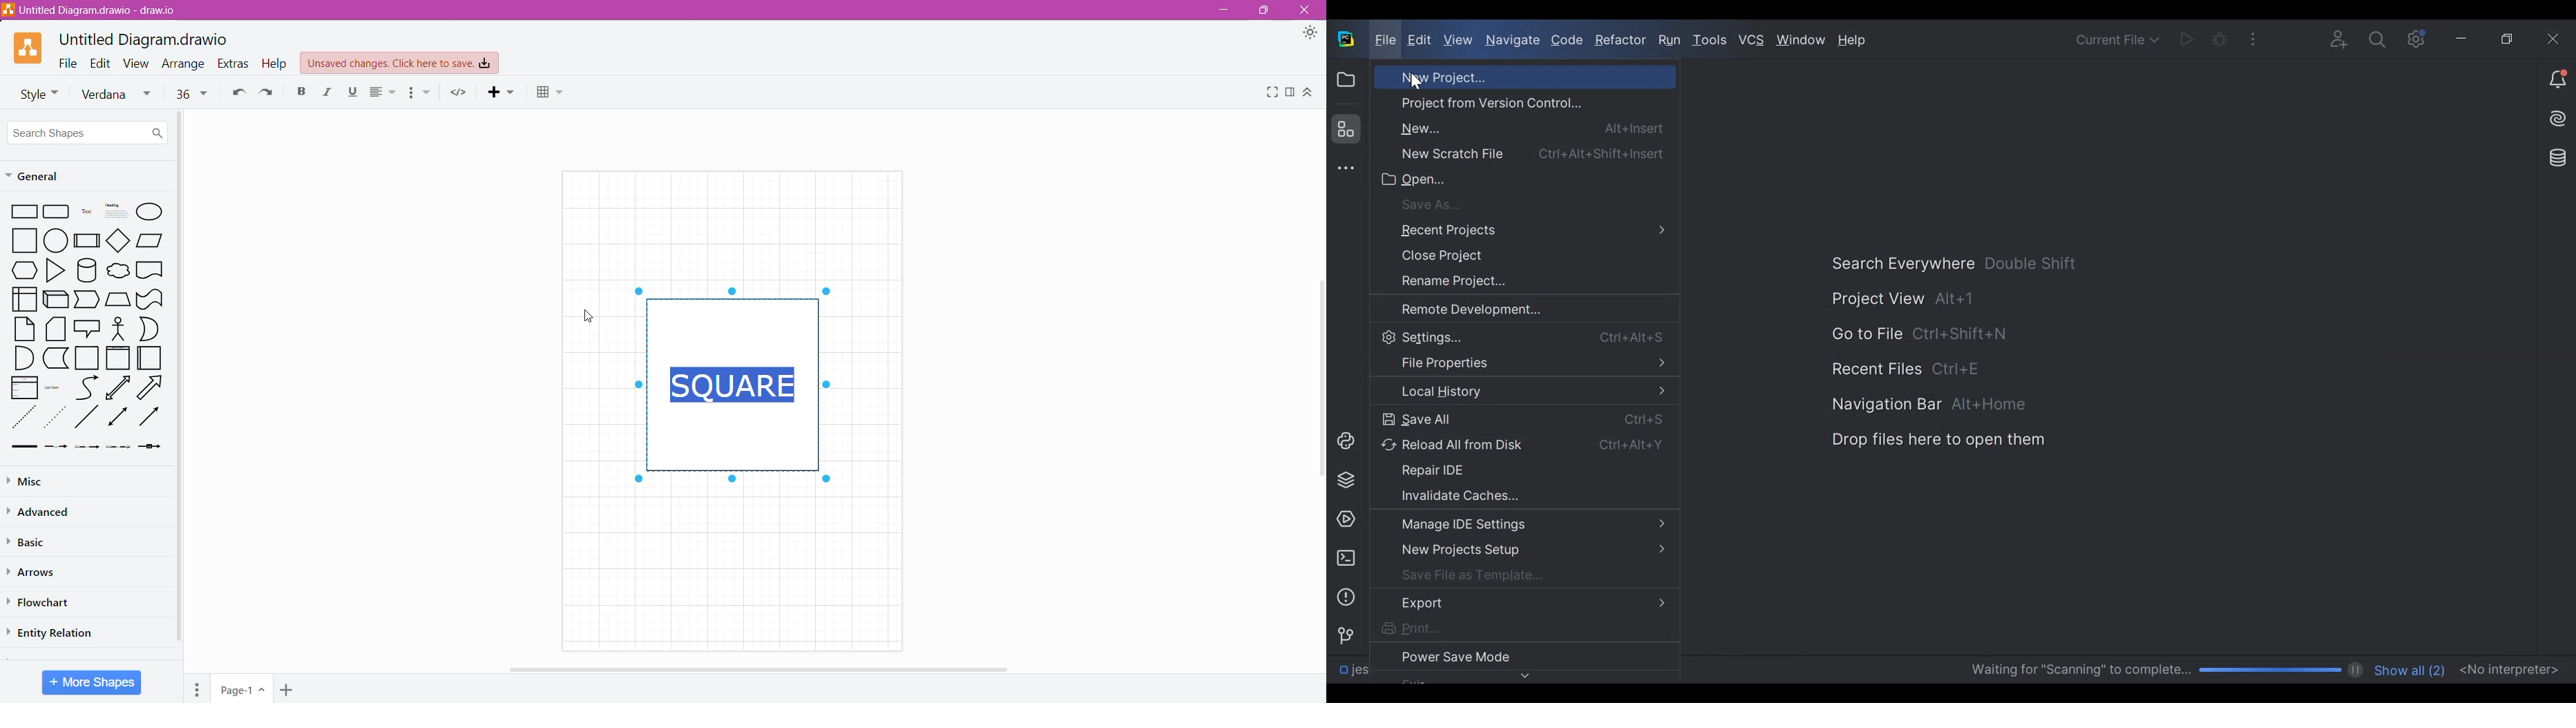  I want to click on Trapezoid , so click(88, 300).